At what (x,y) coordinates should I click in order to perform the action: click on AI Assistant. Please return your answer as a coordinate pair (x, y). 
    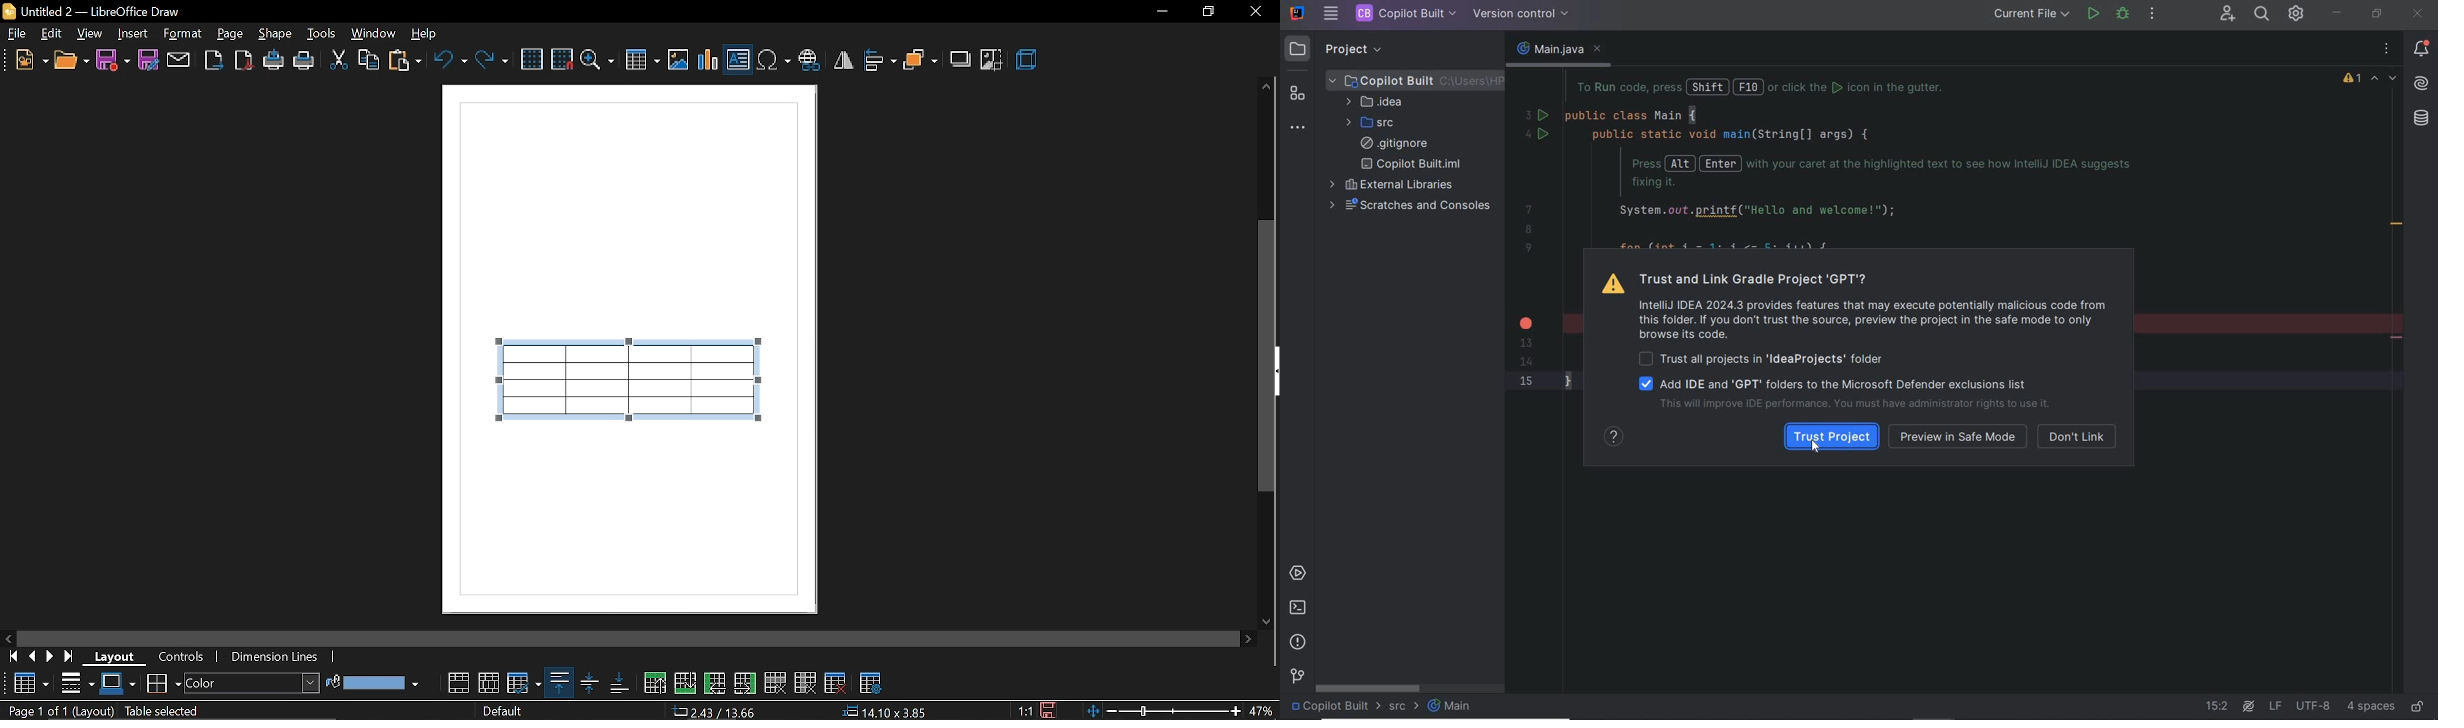
    Looking at the image, I should click on (2248, 706).